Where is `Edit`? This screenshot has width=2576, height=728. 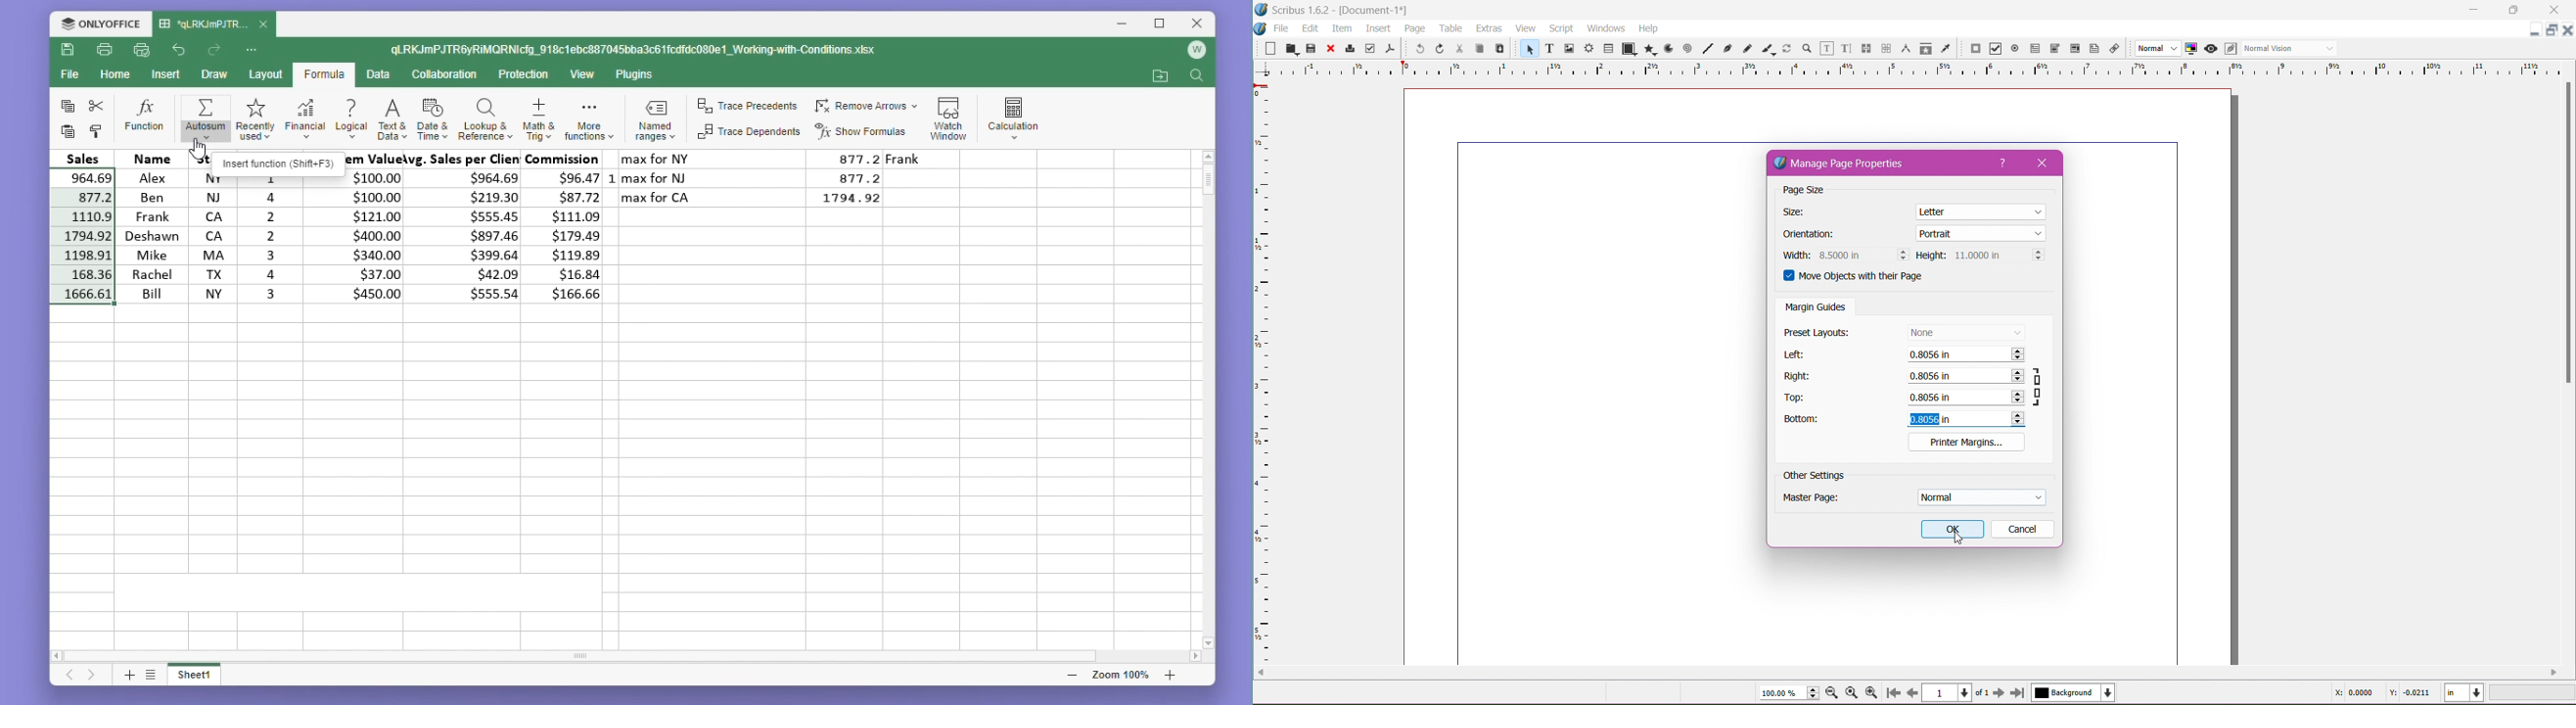 Edit is located at coordinates (1310, 28).